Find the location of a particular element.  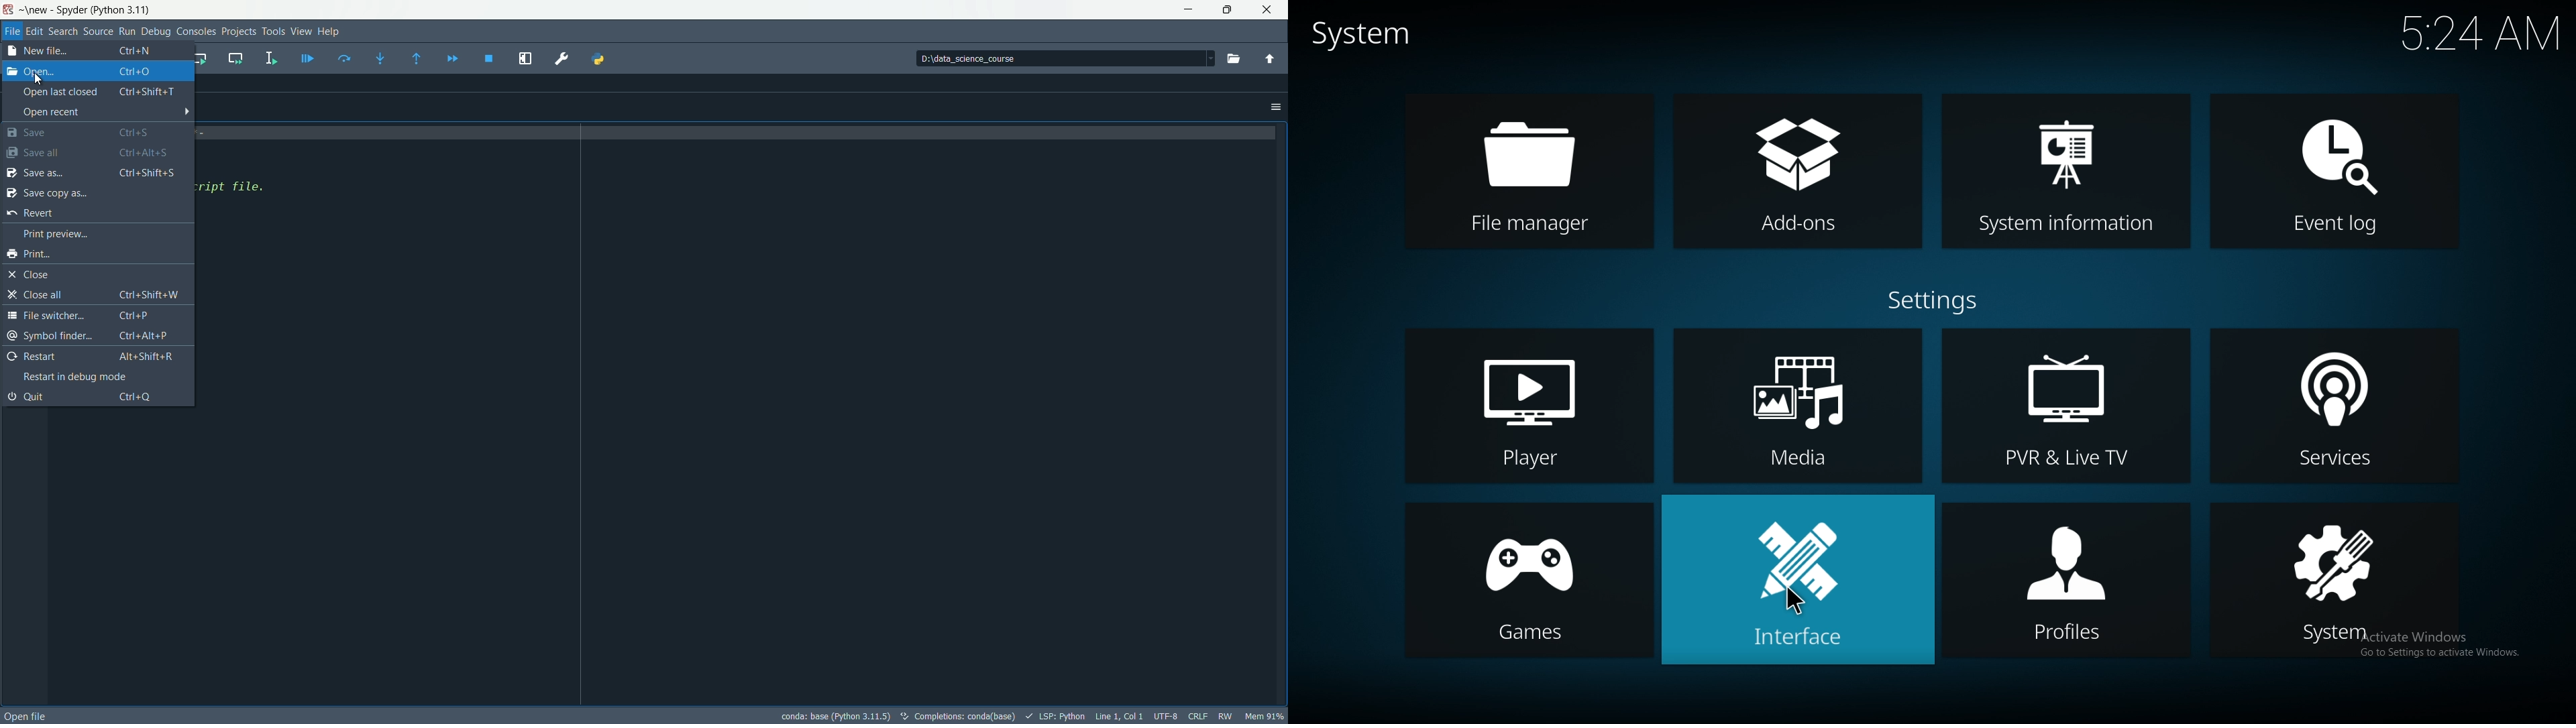

file switcher is located at coordinates (95, 316).